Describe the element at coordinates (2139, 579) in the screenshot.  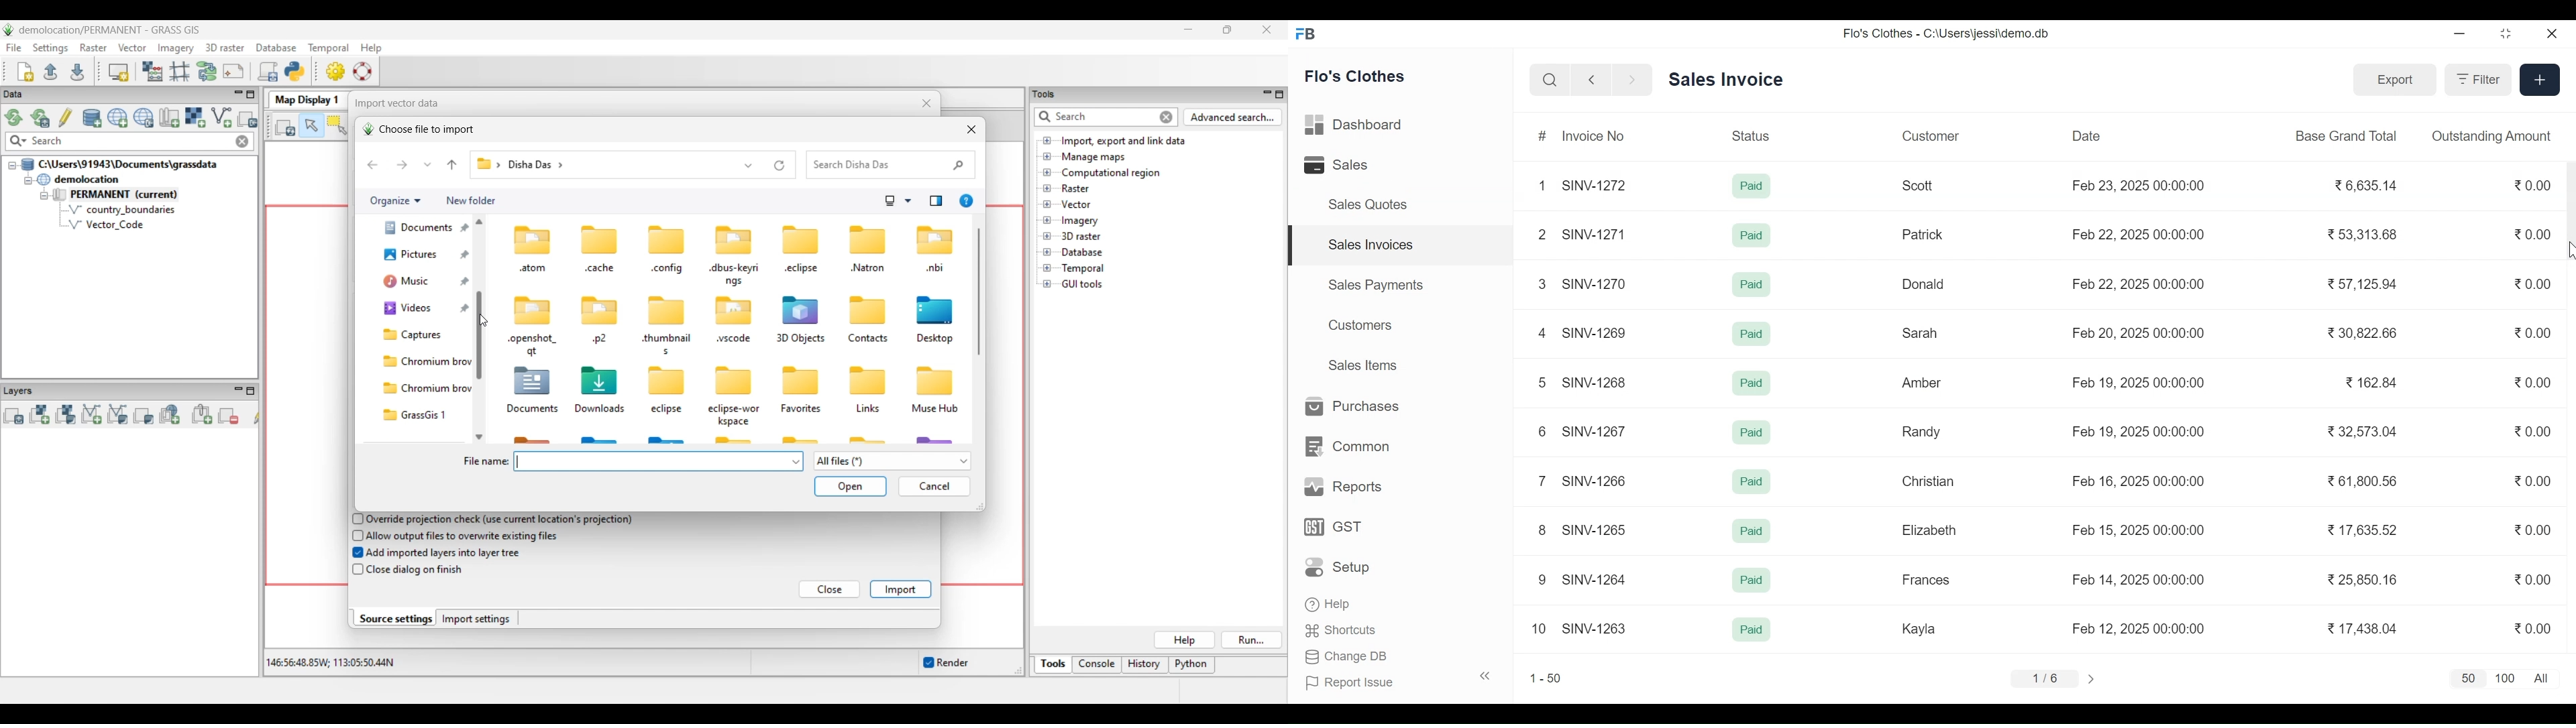
I see `Feb 14, 2025 00:00:00` at that location.